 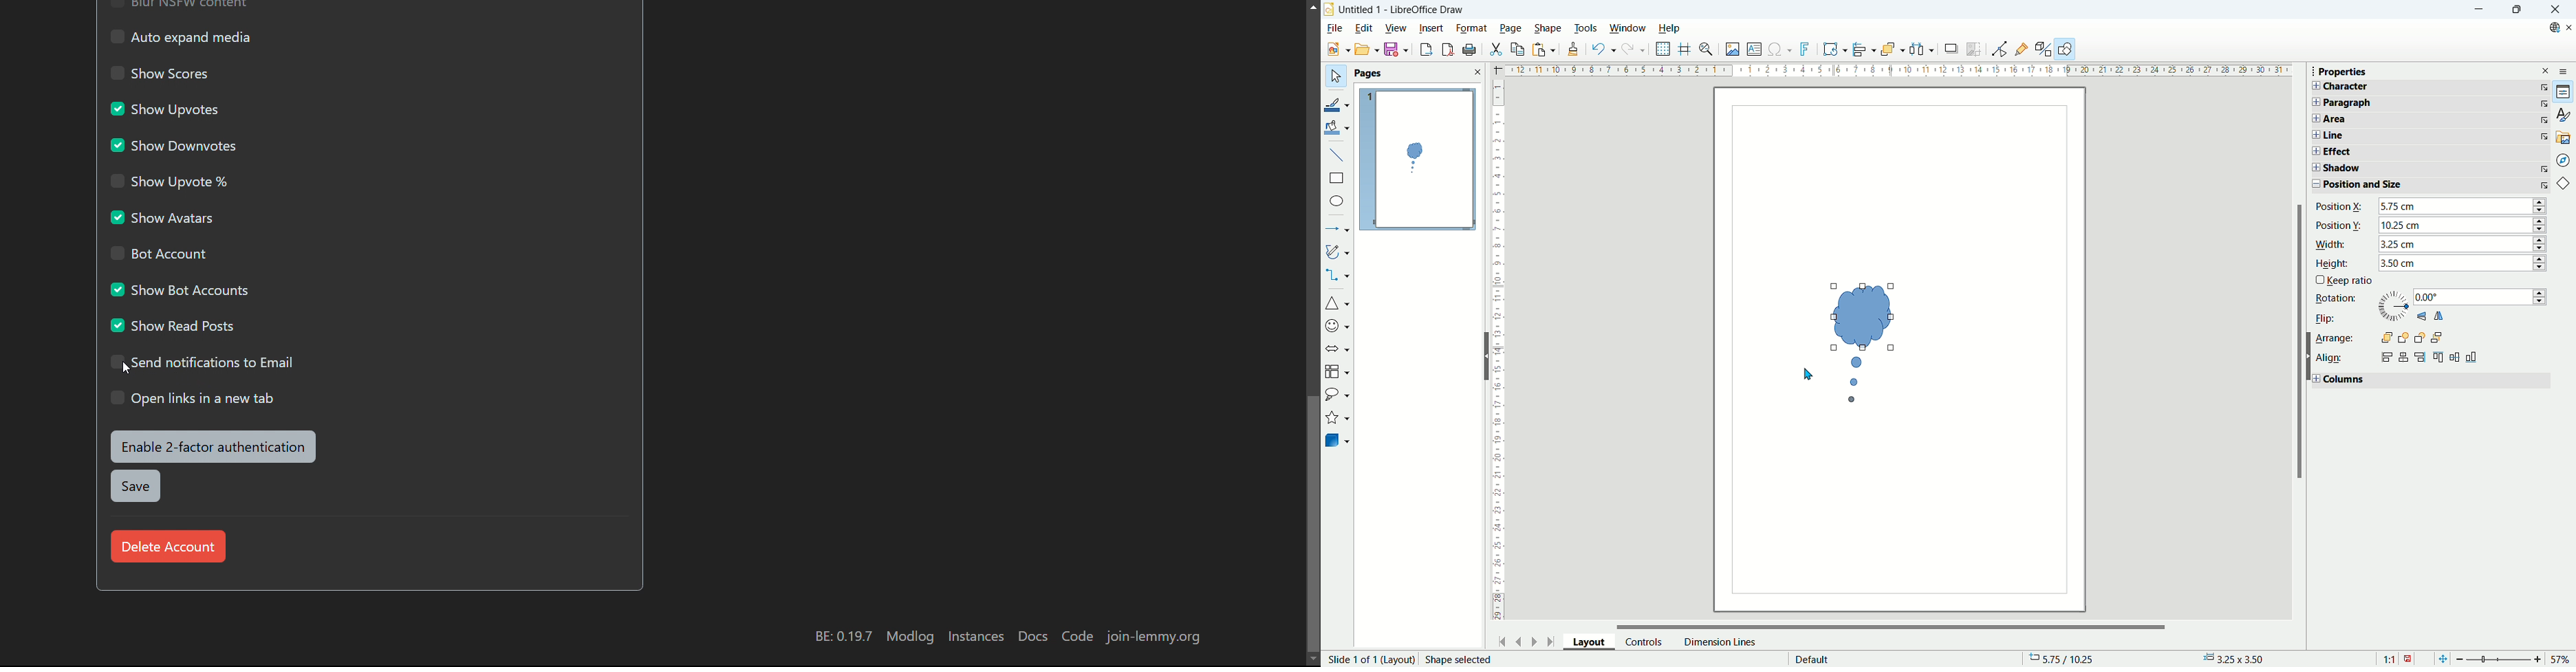 What do you see at coordinates (1594, 644) in the screenshot?
I see `layout` at bounding box center [1594, 644].